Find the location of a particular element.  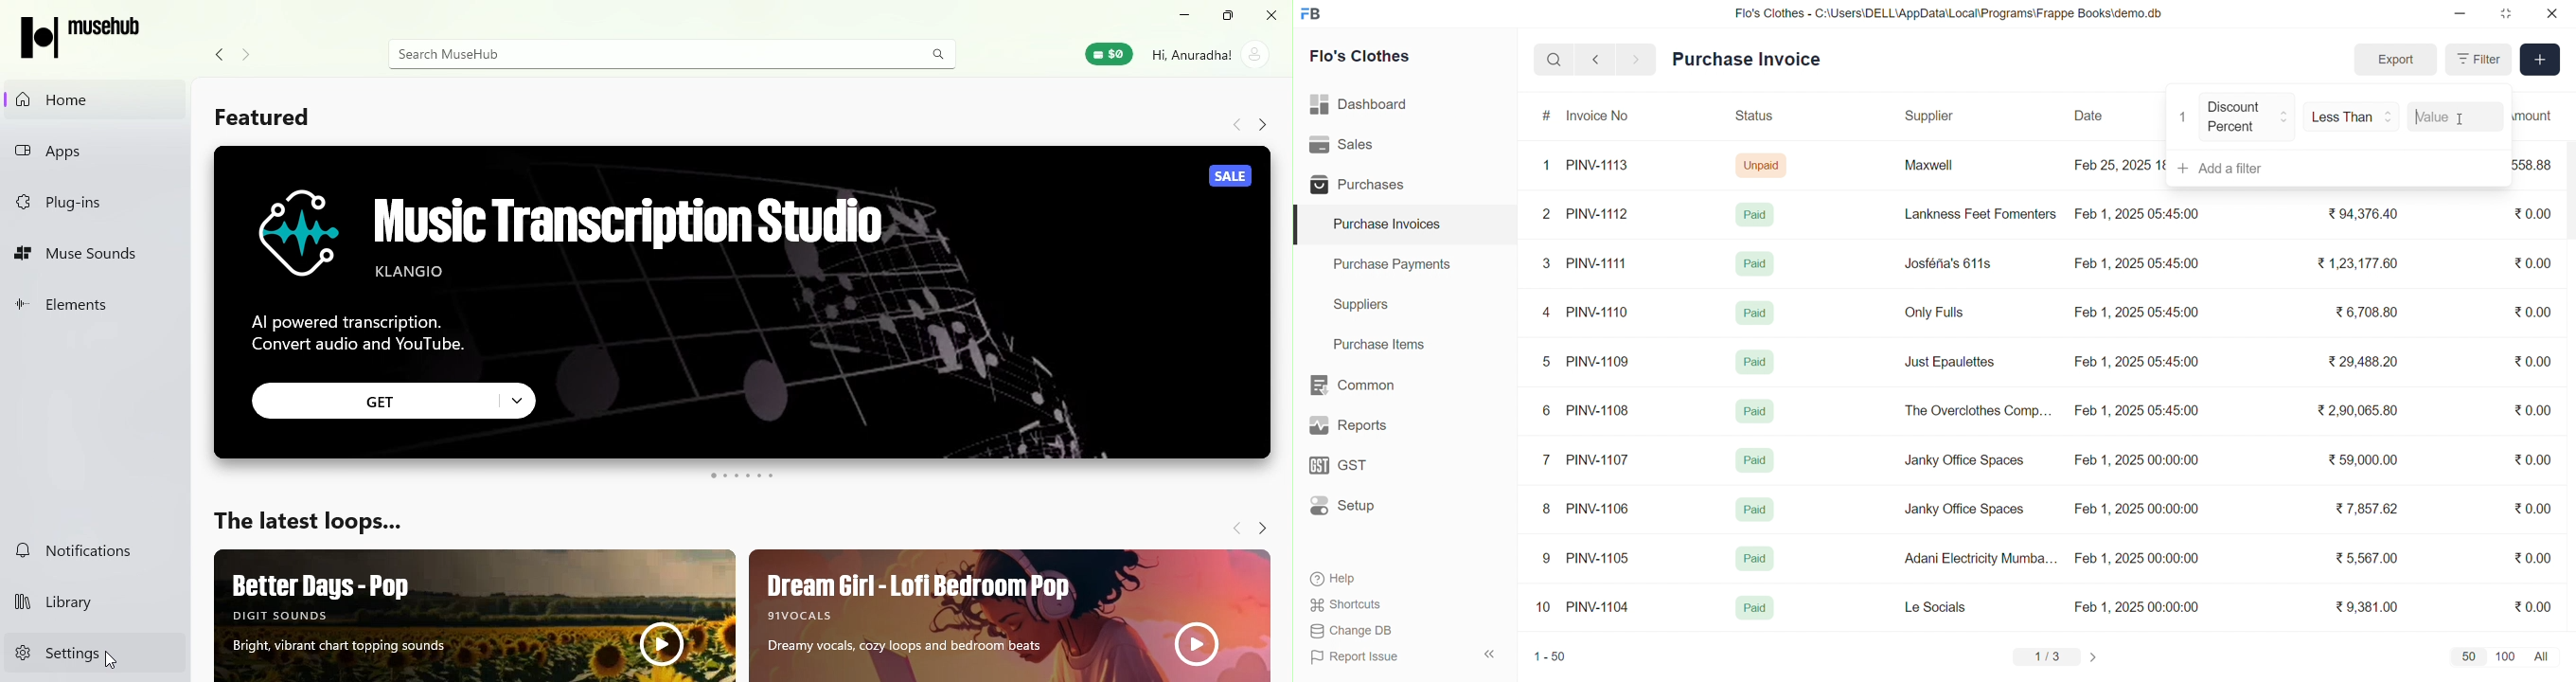

50 is located at coordinates (2468, 656).